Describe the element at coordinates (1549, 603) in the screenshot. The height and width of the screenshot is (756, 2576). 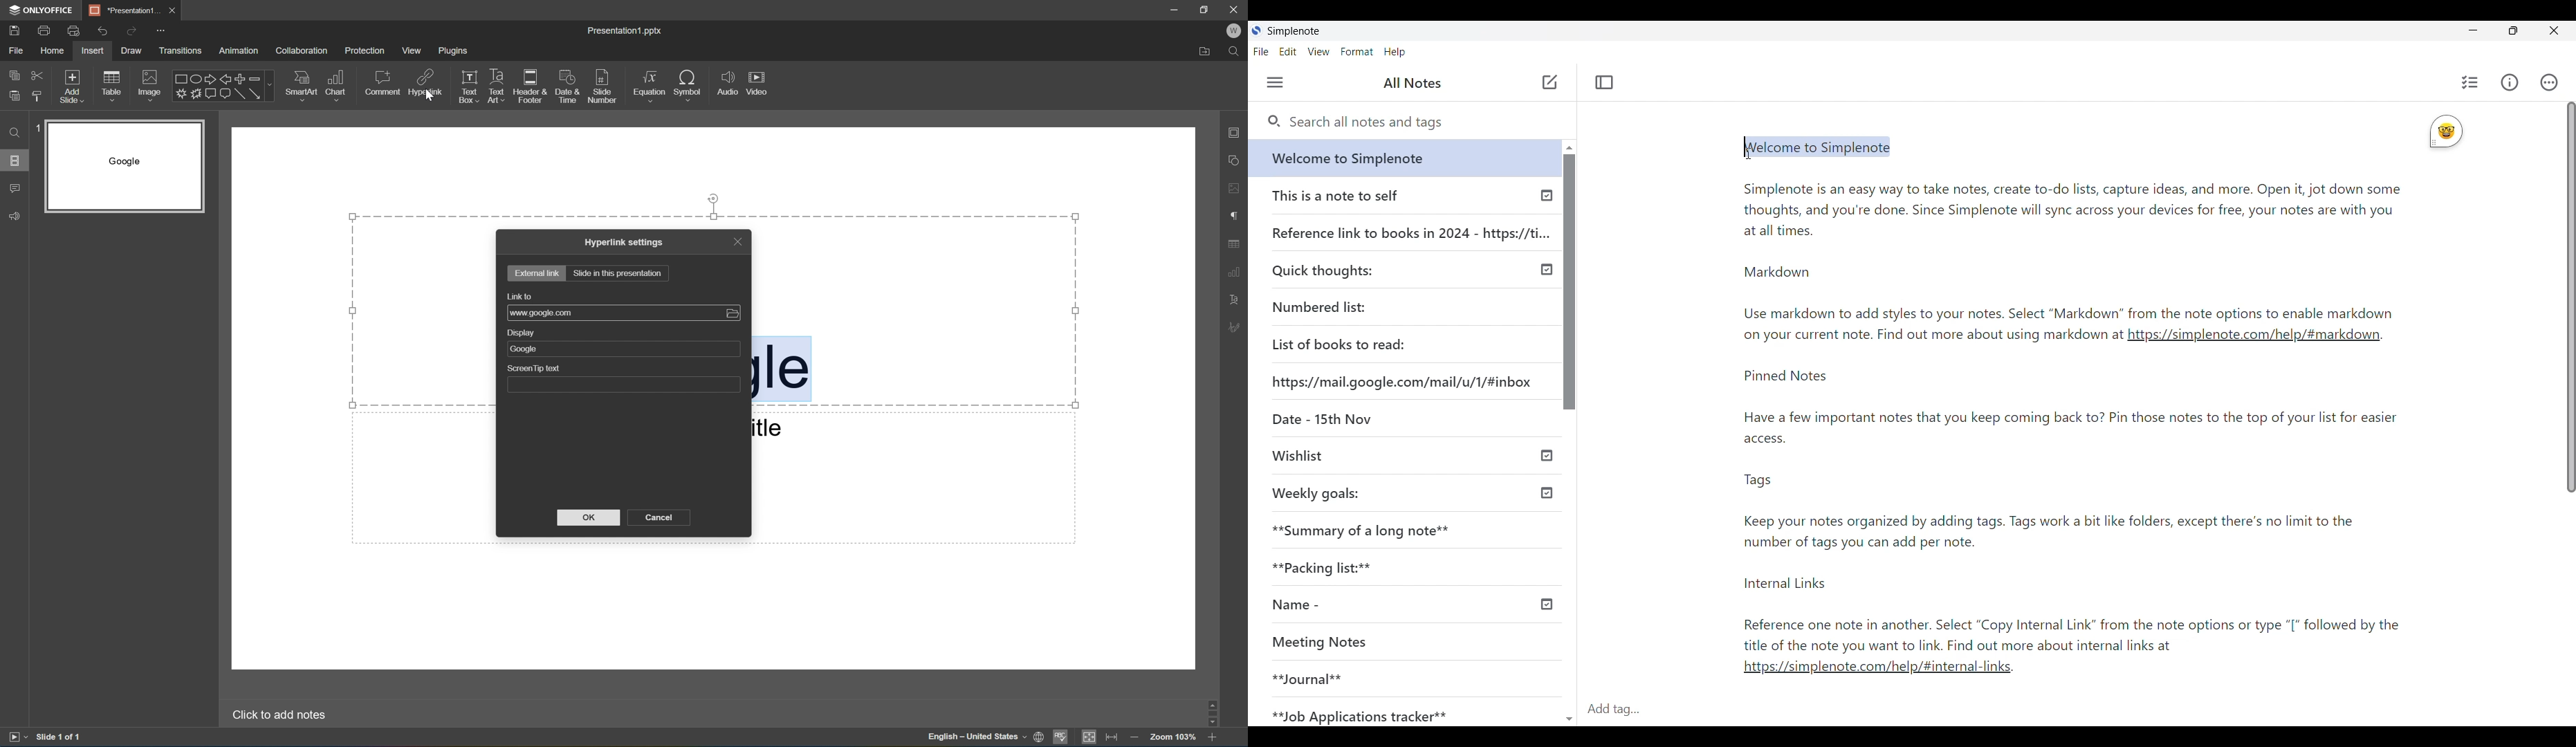
I see `Check icon indicates published notes` at that location.